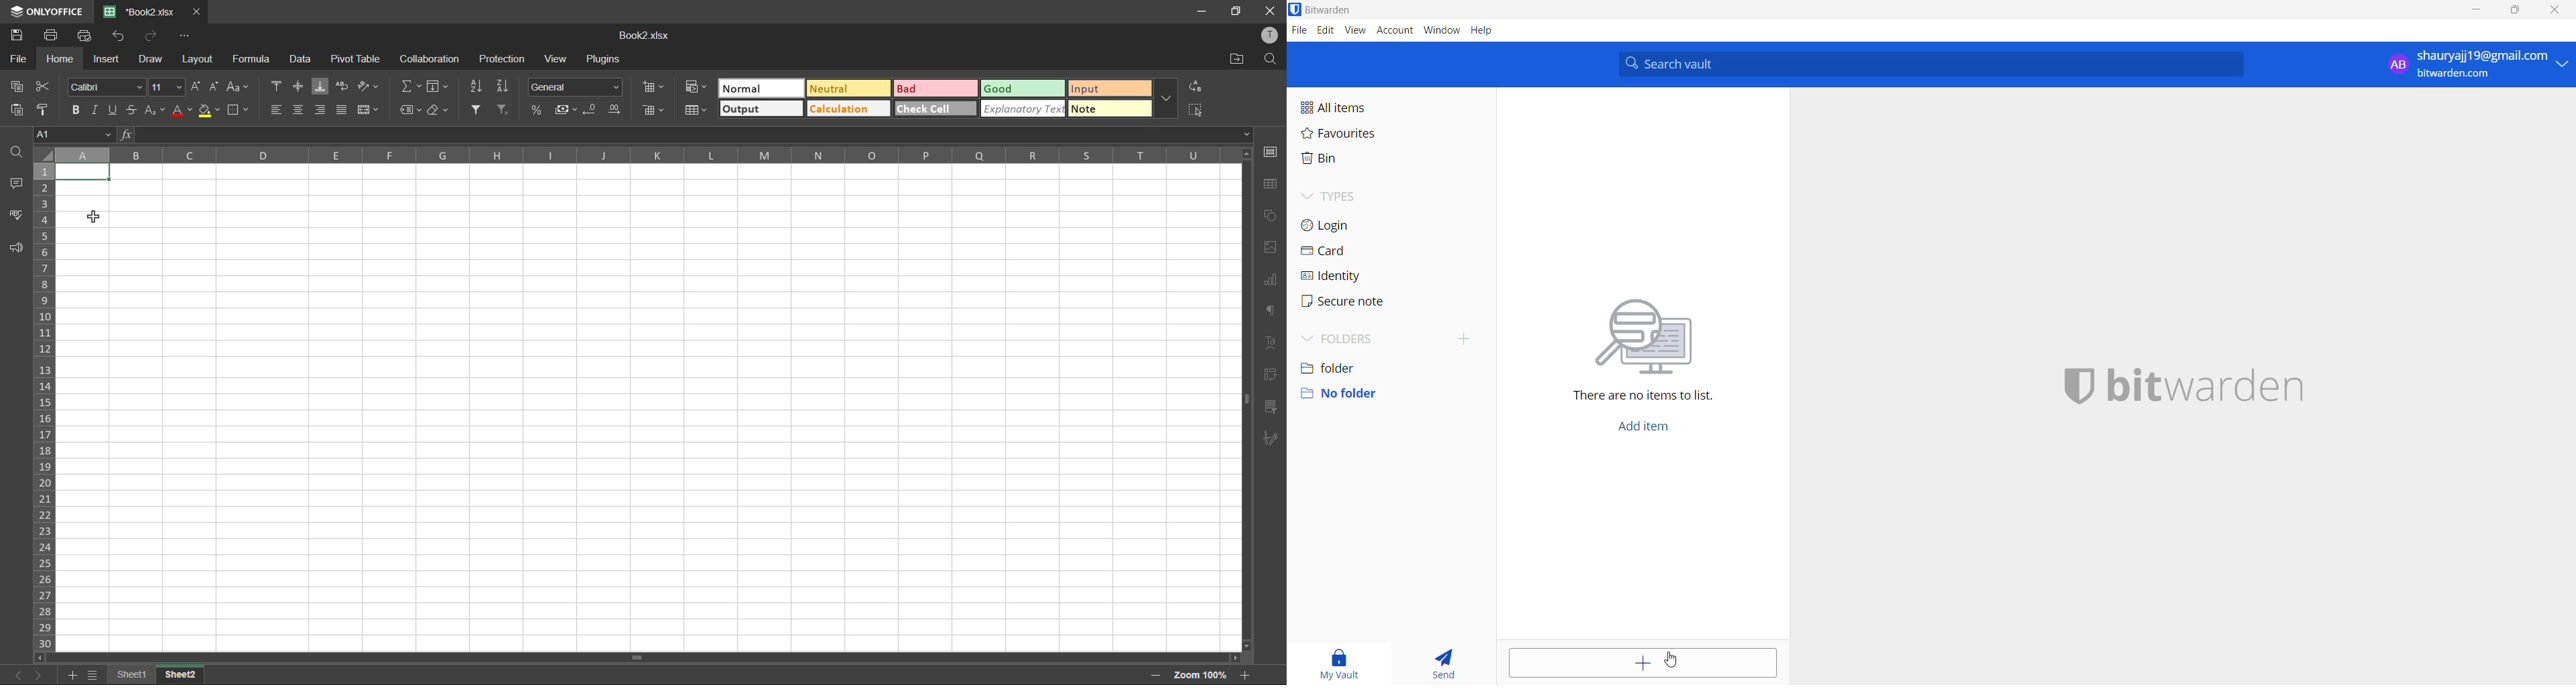 This screenshot has height=700, width=2576. What do you see at coordinates (320, 109) in the screenshot?
I see `align right` at bounding box center [320, 109].